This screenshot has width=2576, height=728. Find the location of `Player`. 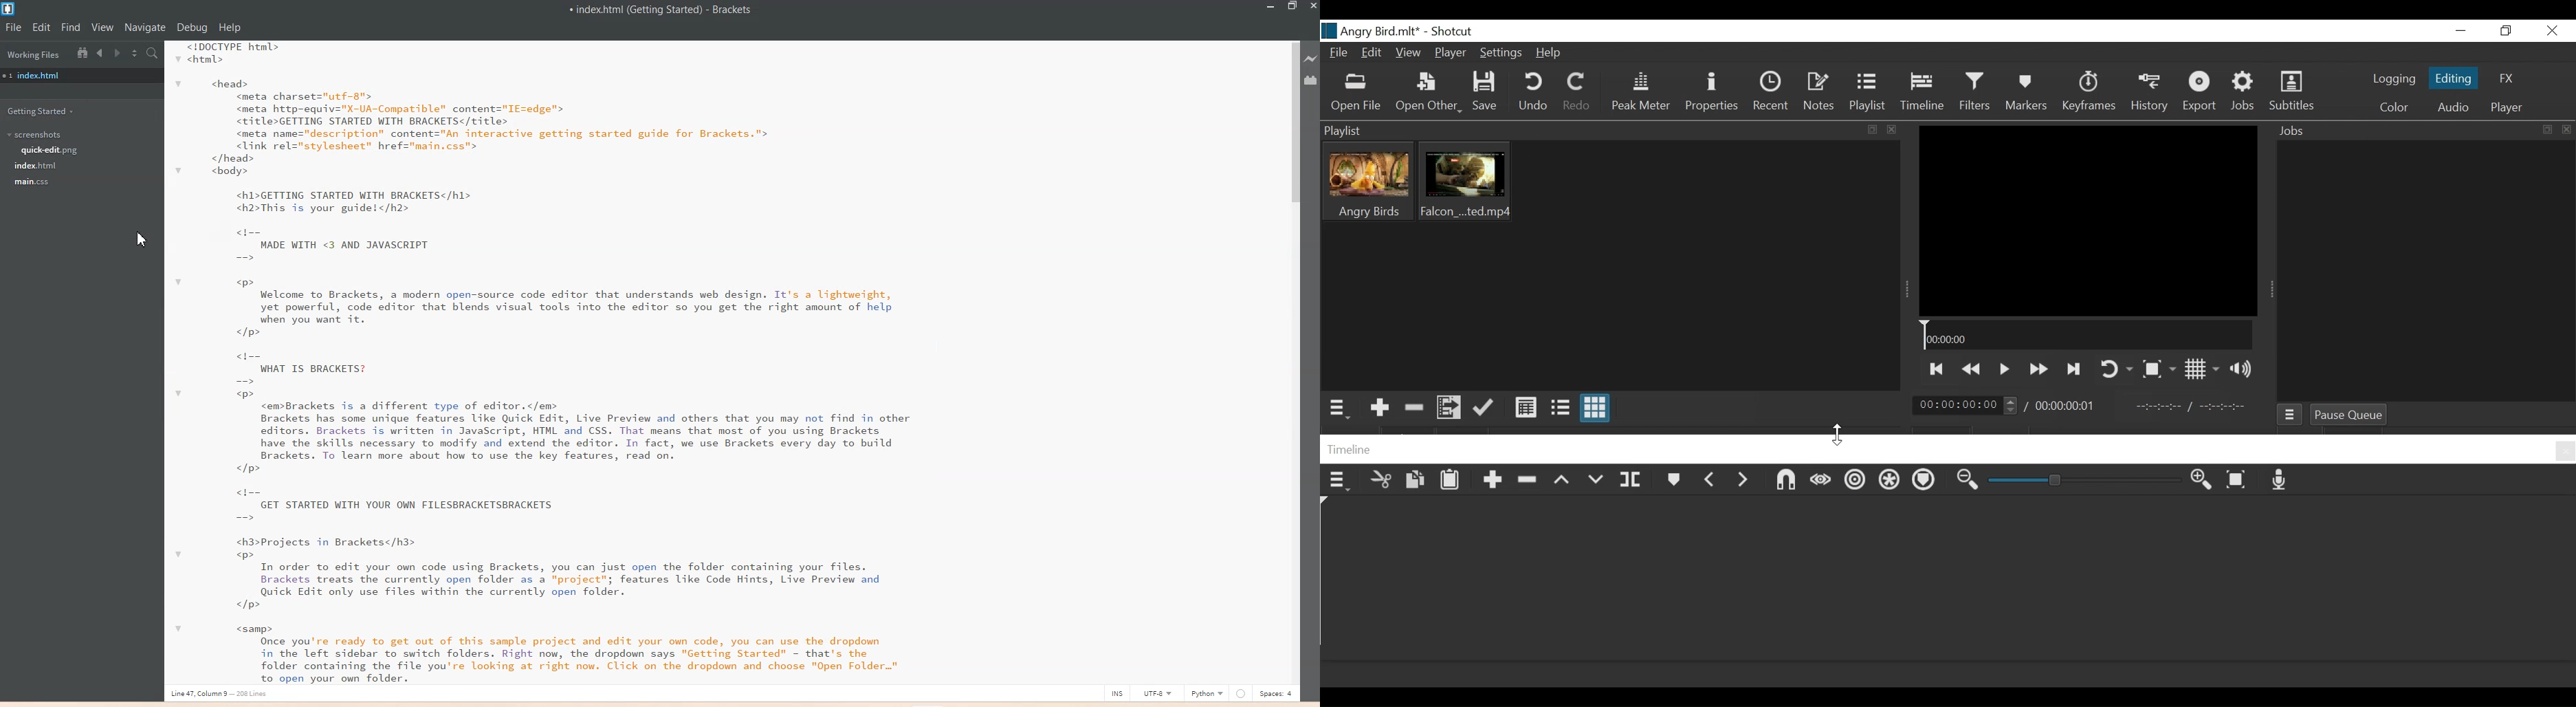

Player is located at coordinates (1451, 54).